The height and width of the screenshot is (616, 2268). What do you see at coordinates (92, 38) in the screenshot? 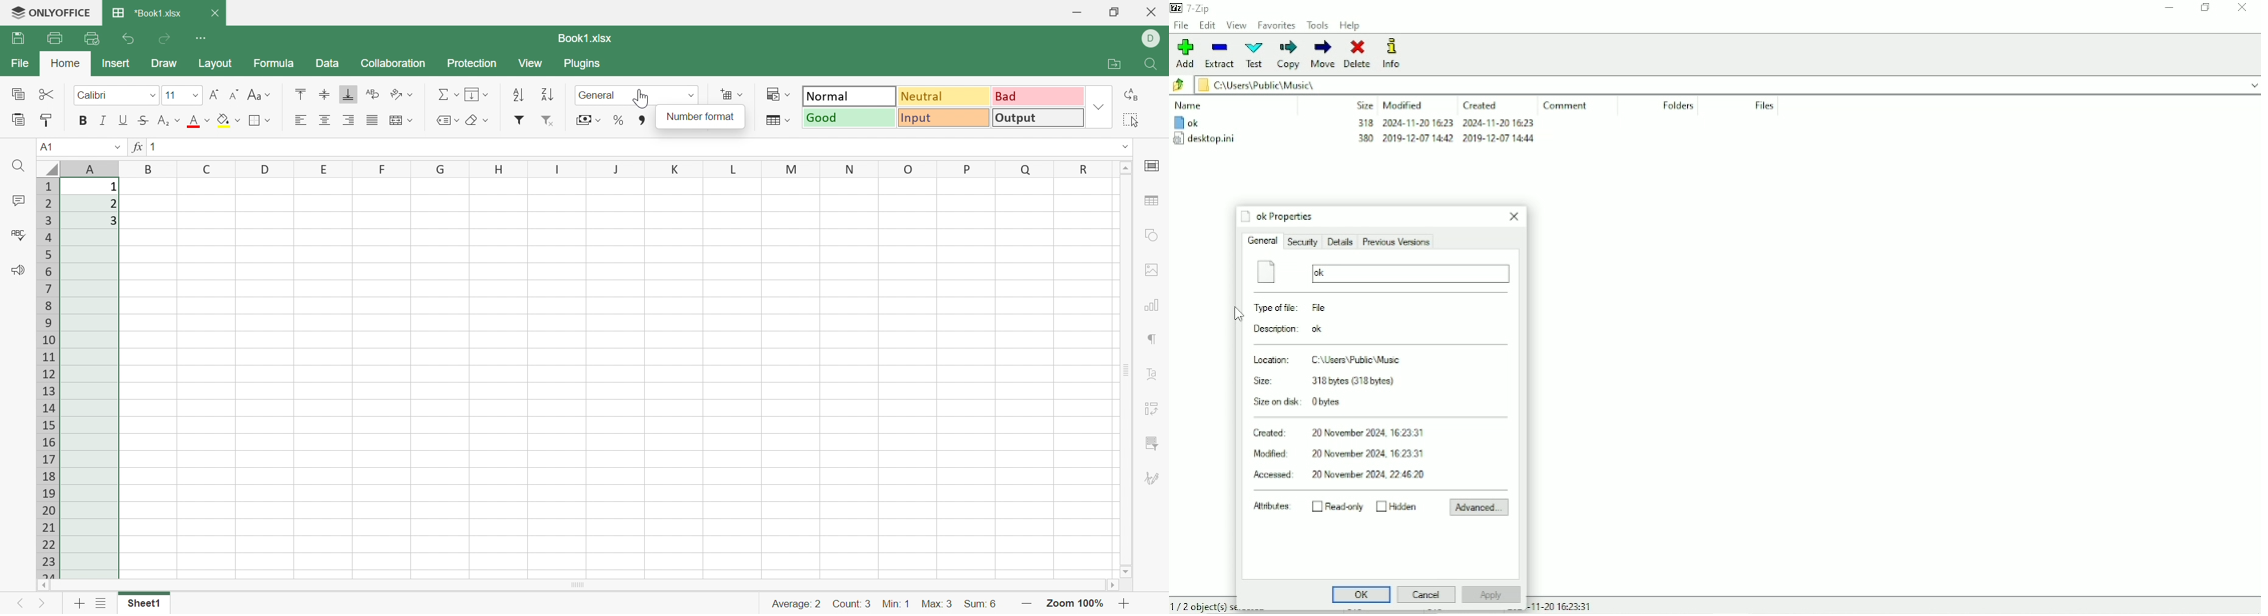
I see `Quick print` at bounding box center [92, 38].